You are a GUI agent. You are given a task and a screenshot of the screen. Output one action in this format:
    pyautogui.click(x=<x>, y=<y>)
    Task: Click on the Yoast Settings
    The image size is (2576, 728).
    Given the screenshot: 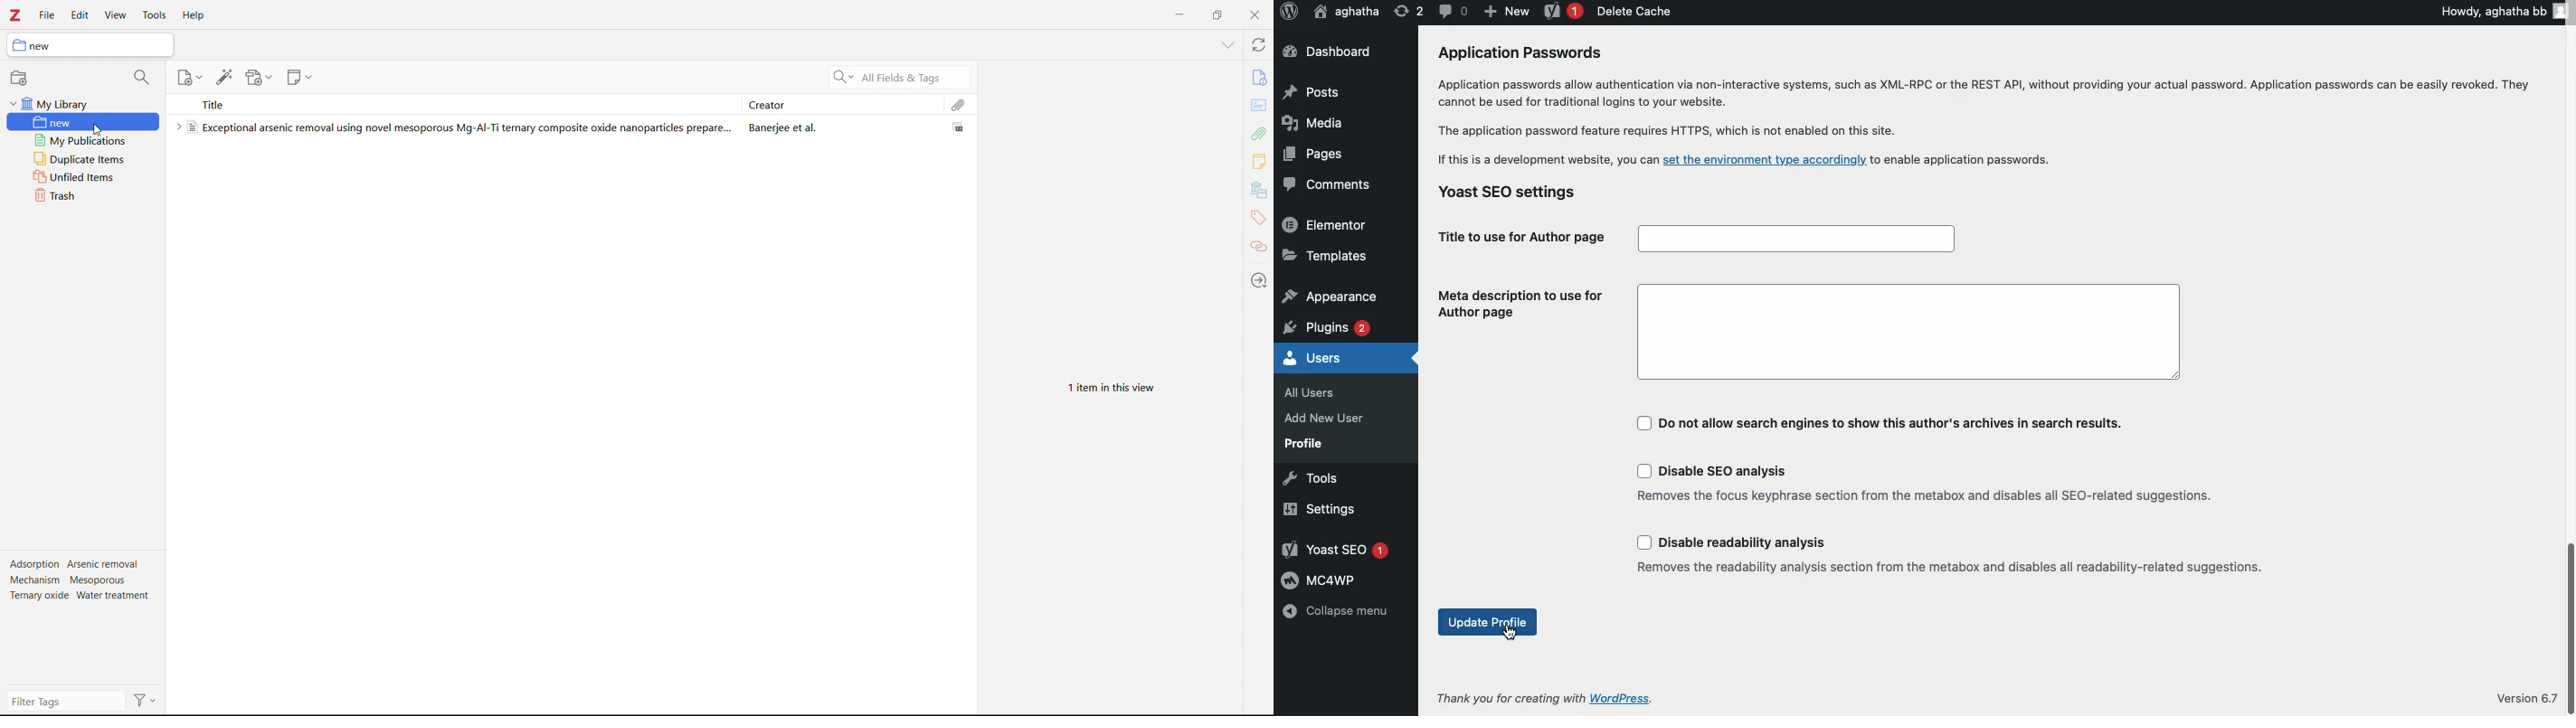 What is the action you would take?
    pyautogui.click(x=1941, y=500)
    